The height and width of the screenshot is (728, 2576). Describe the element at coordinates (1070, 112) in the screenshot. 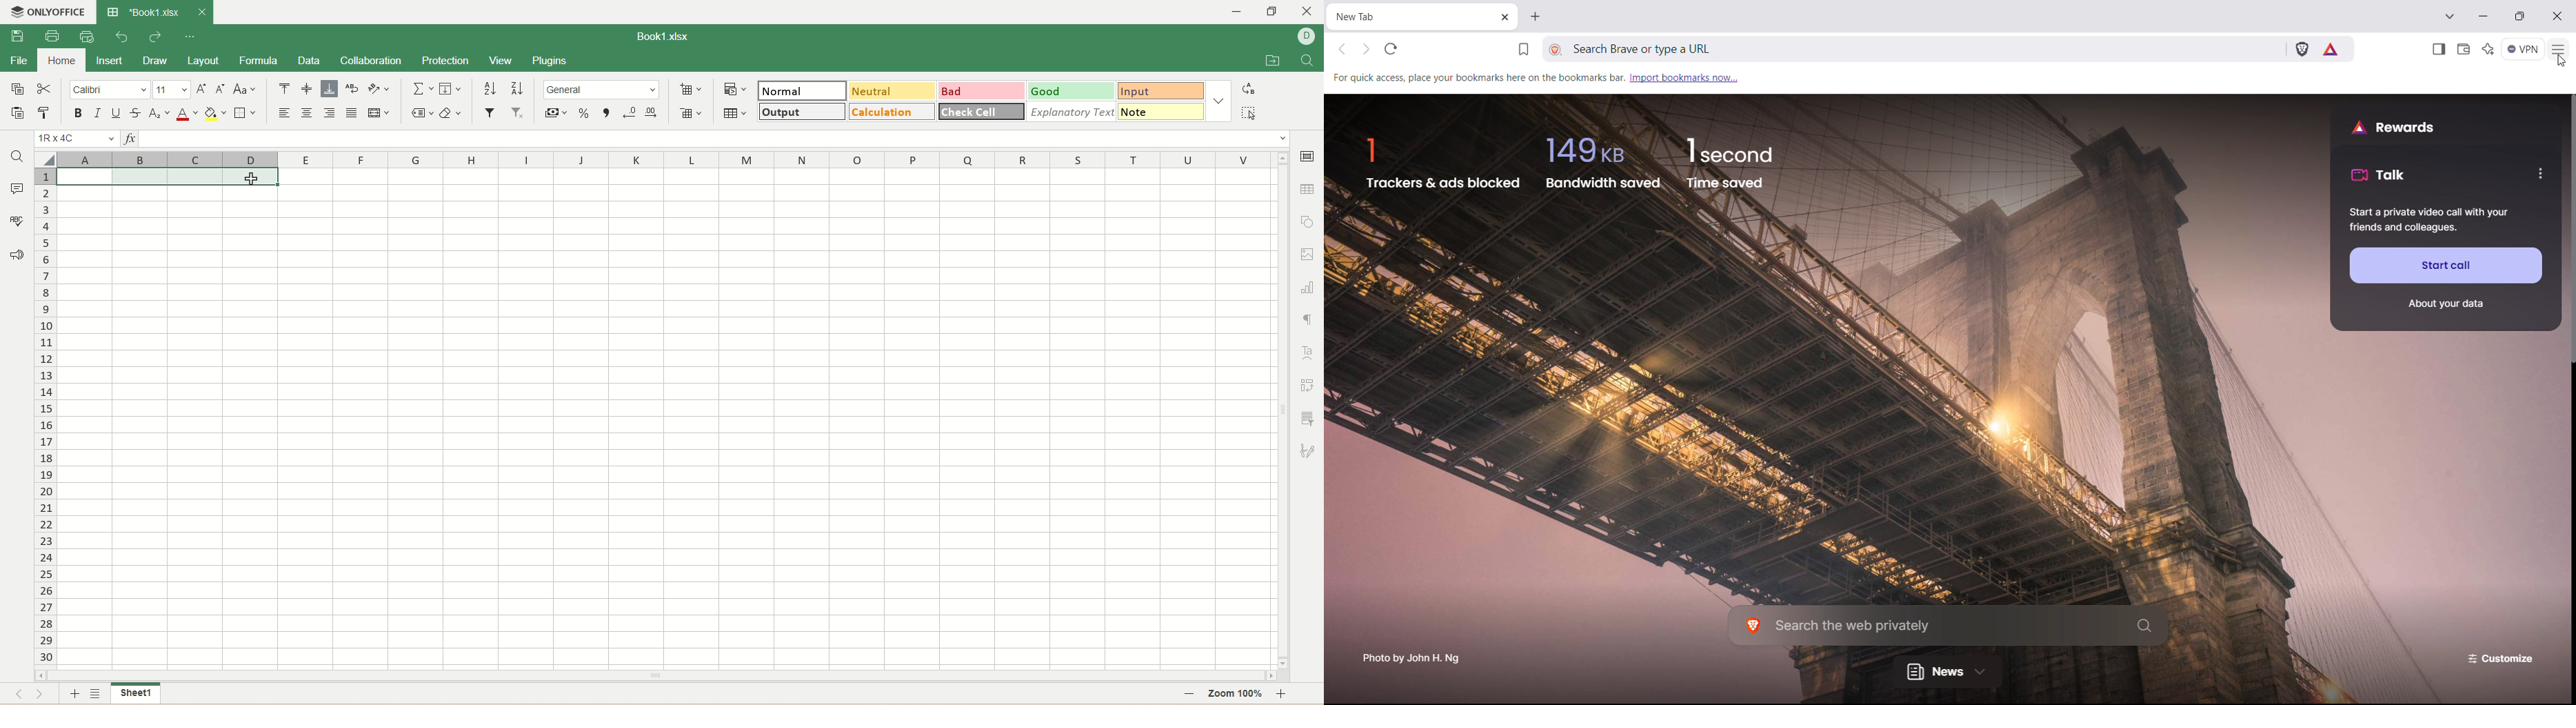

I see `explanatory text` at that location.